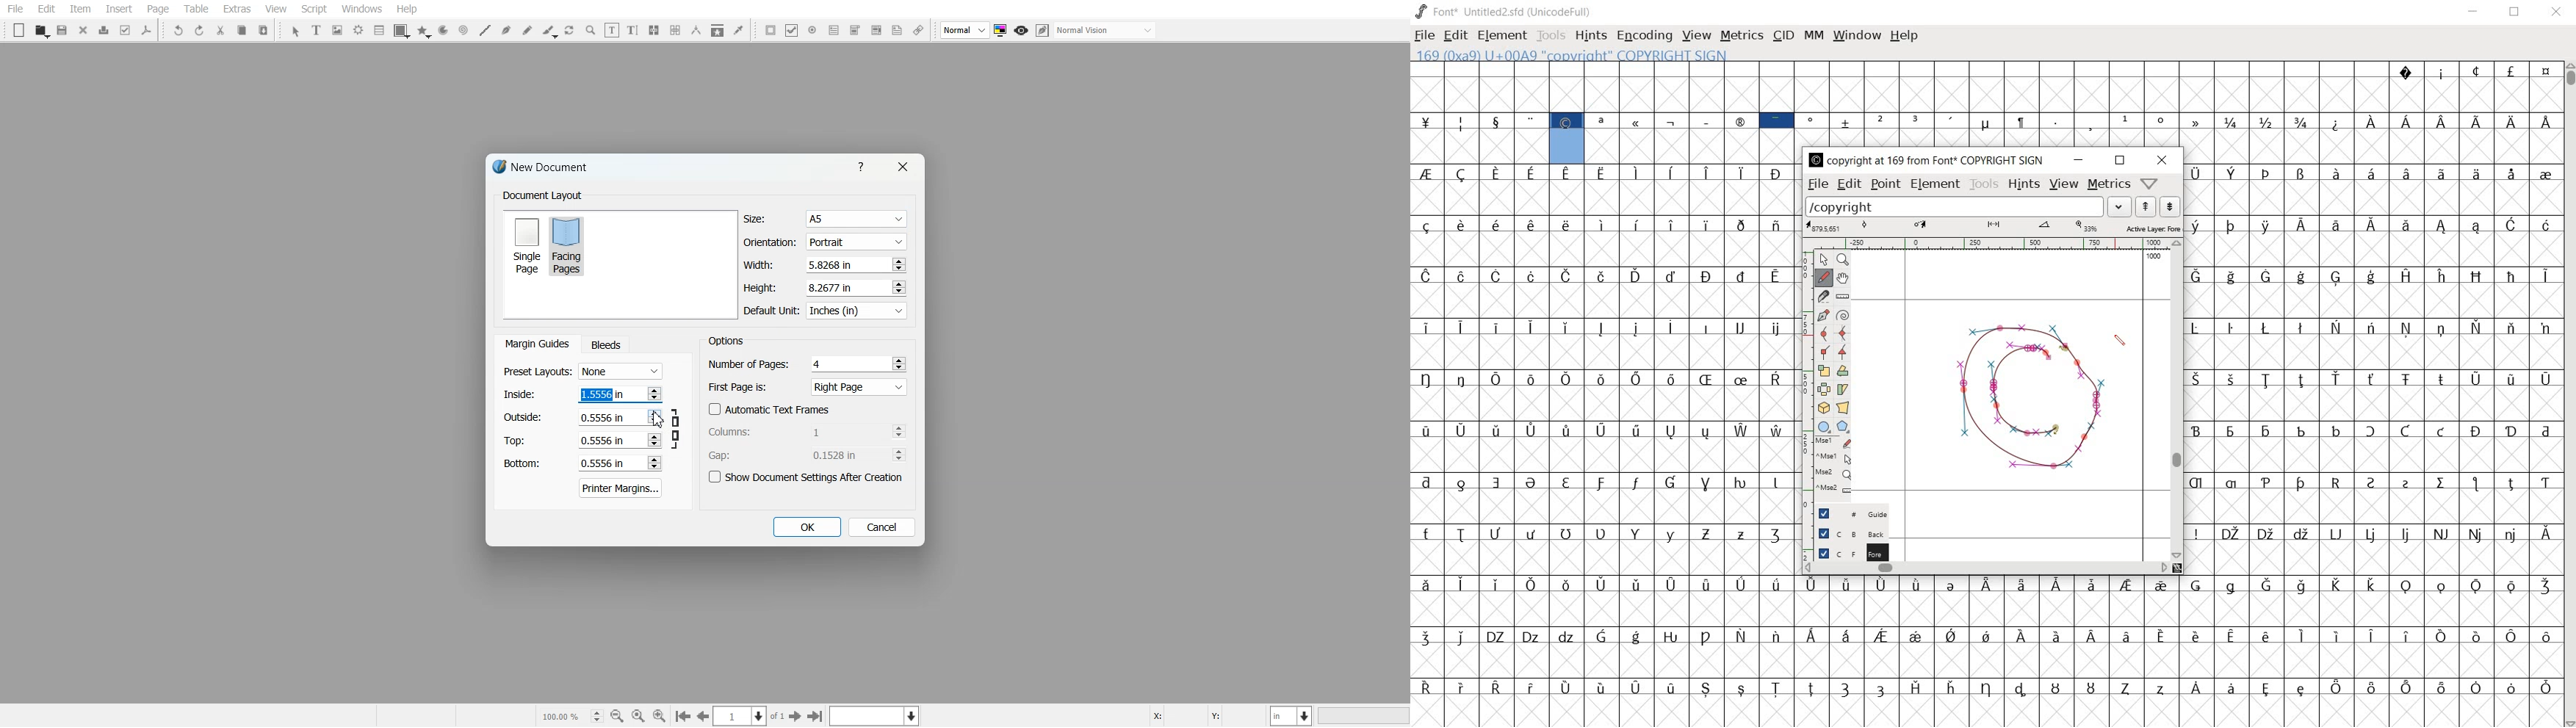 This screenshot has height=728, width=2576. What do you see at coordinates (19, 30) in the screenshot?
I see `New` at bounding box center [19, 30].